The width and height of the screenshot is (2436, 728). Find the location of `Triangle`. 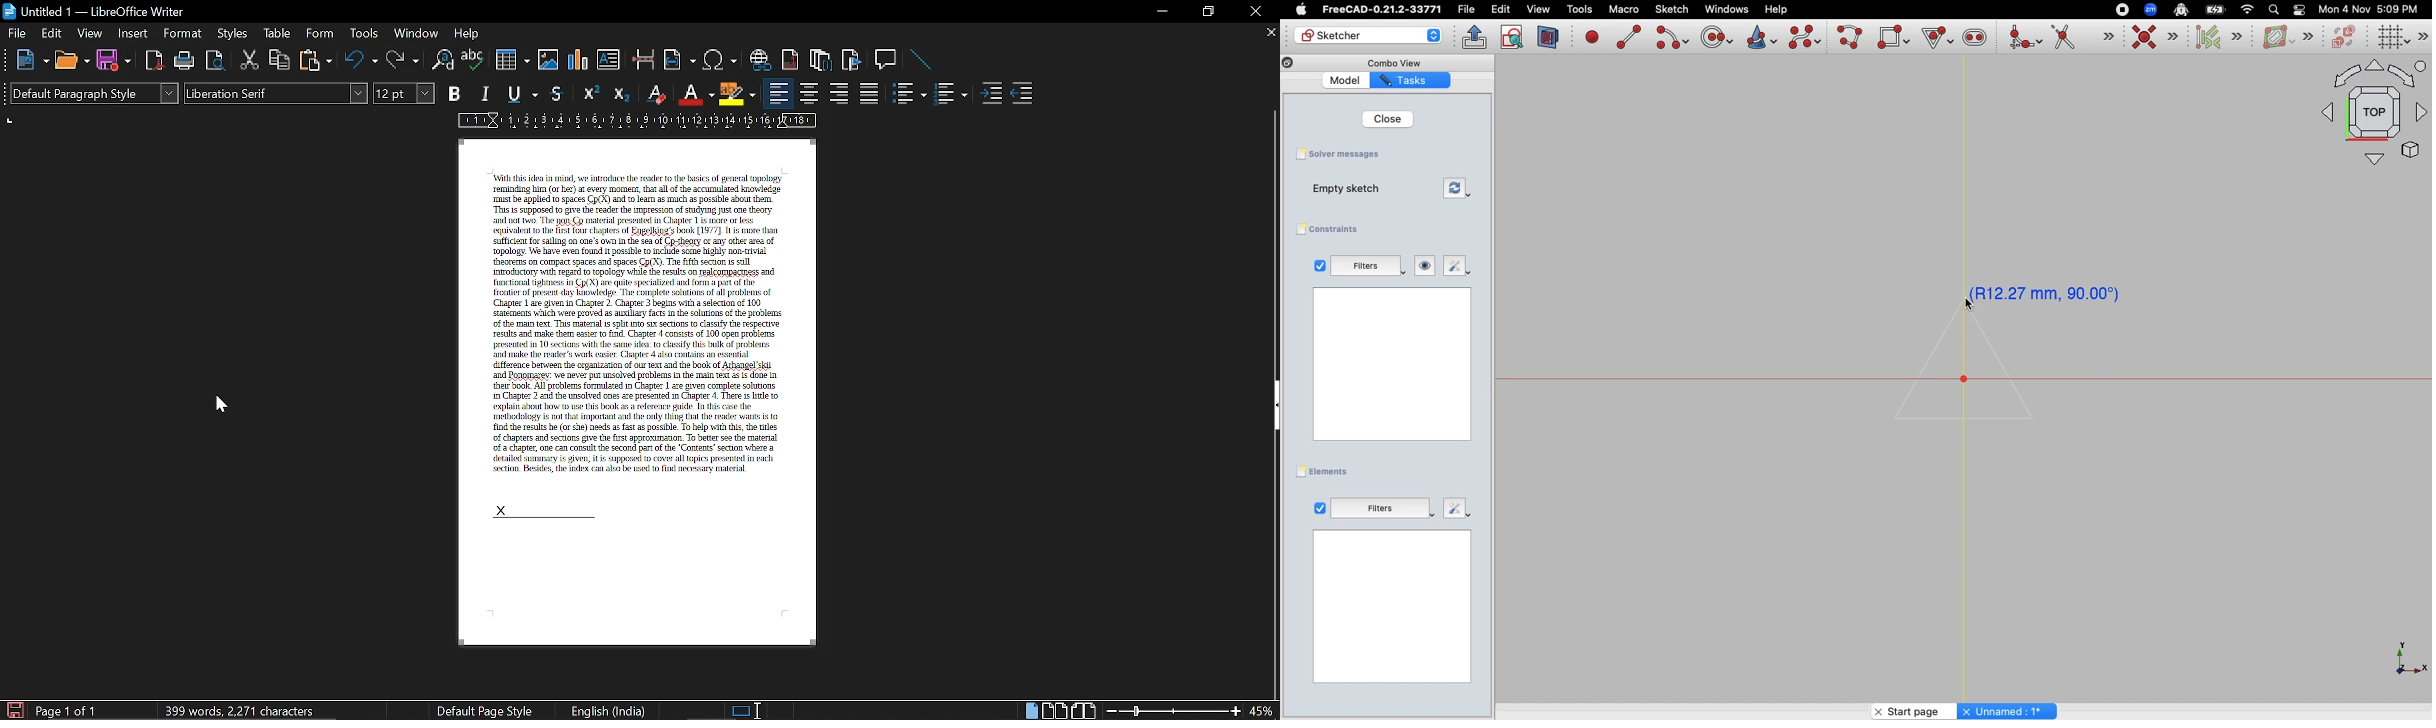

Triangle is located at coordinates (1967, 365).